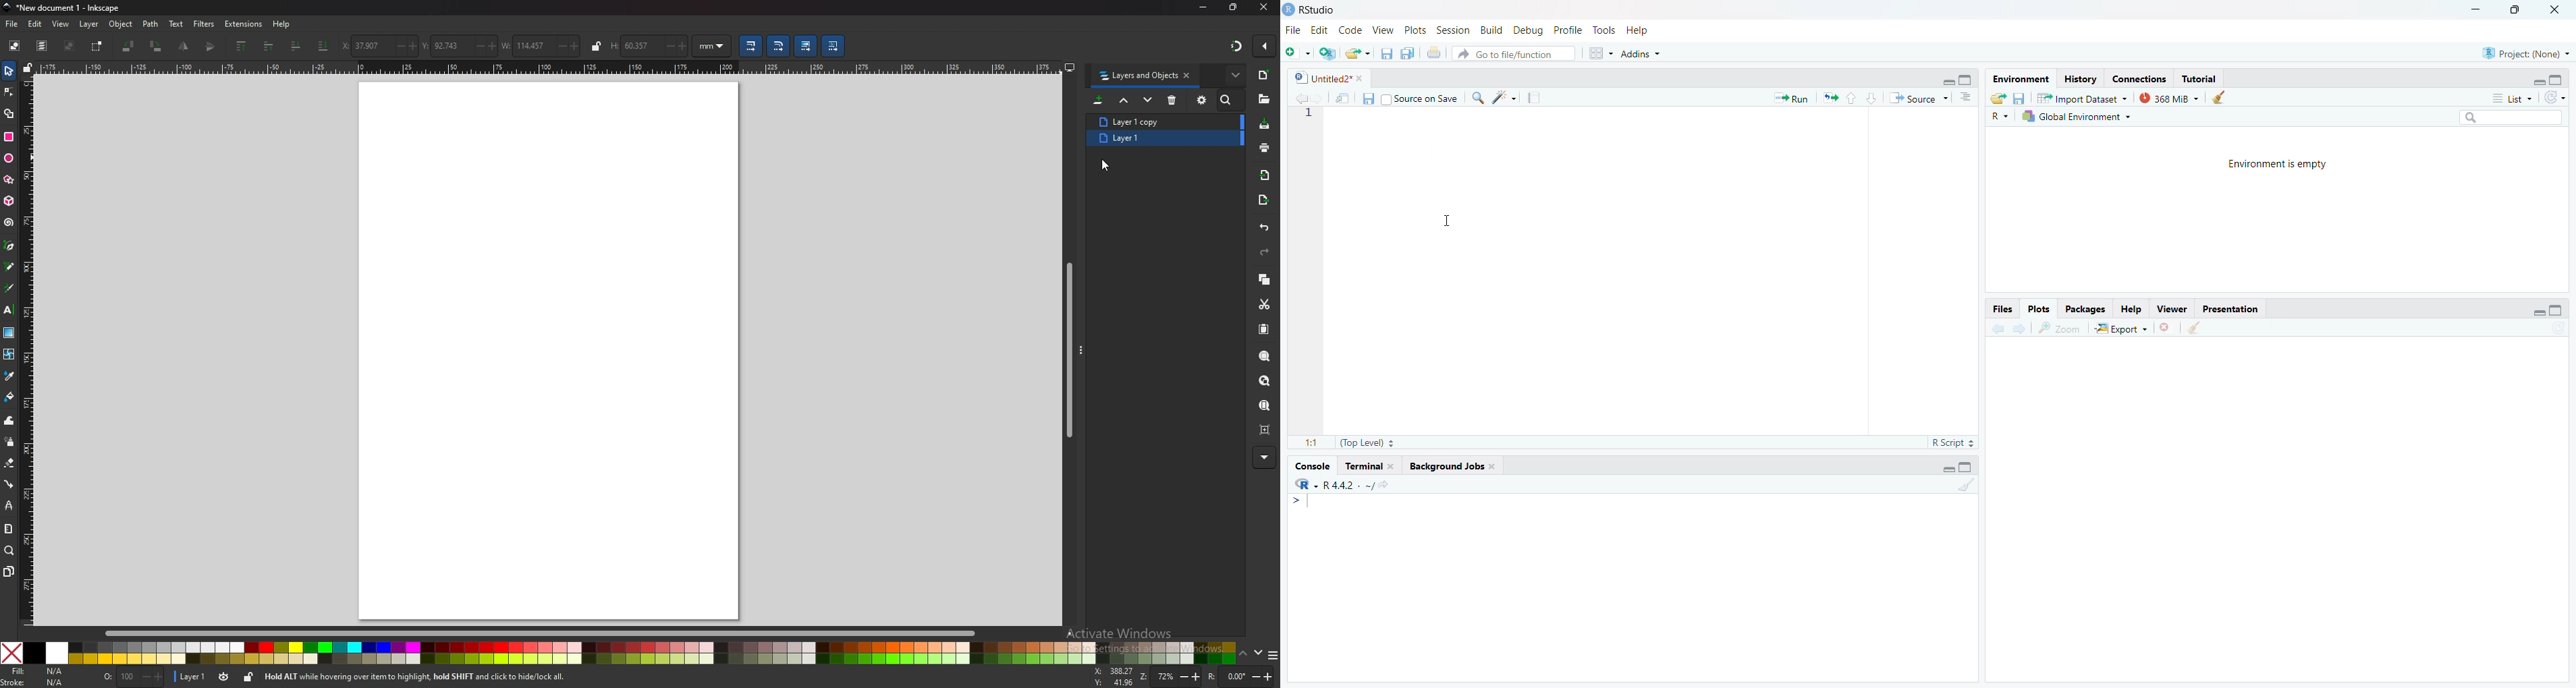 Image resolution: width=2576 pixels, height=700 pixels. I want to click on upward, so click(1853, 100).